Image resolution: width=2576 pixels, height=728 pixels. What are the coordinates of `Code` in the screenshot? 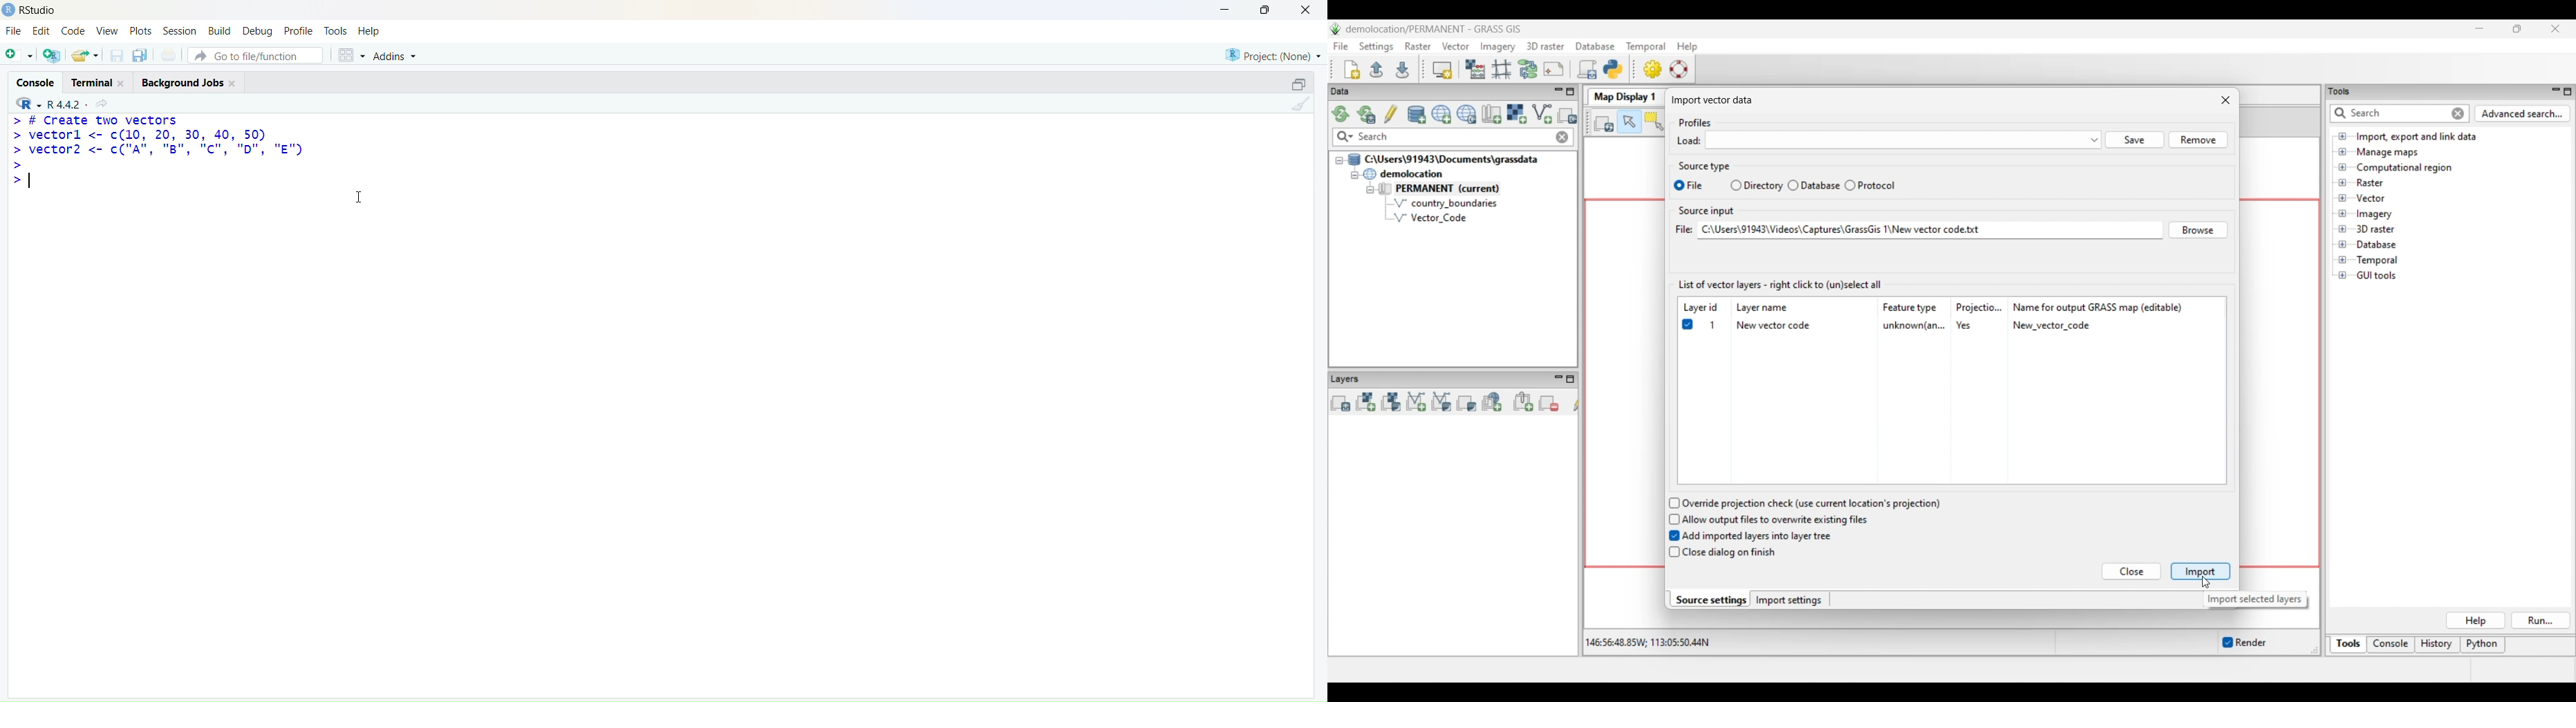 It's located at (74, 30).